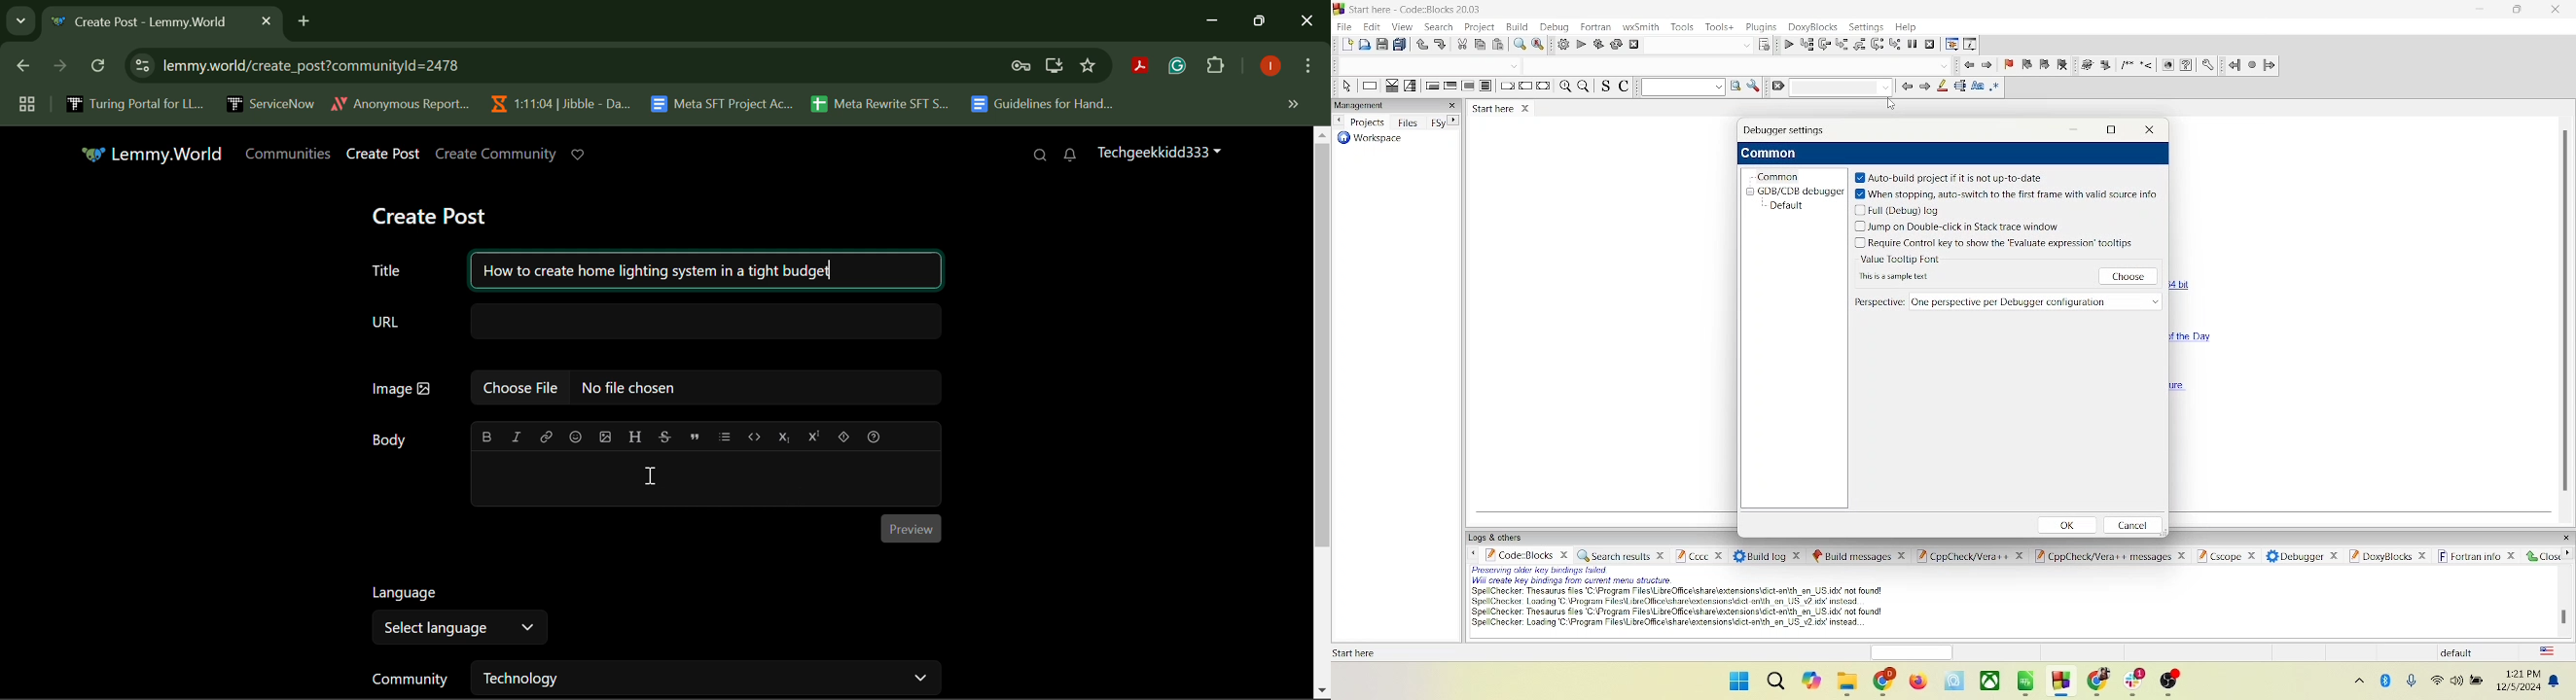  I want to click on text, so click(1901, 278).